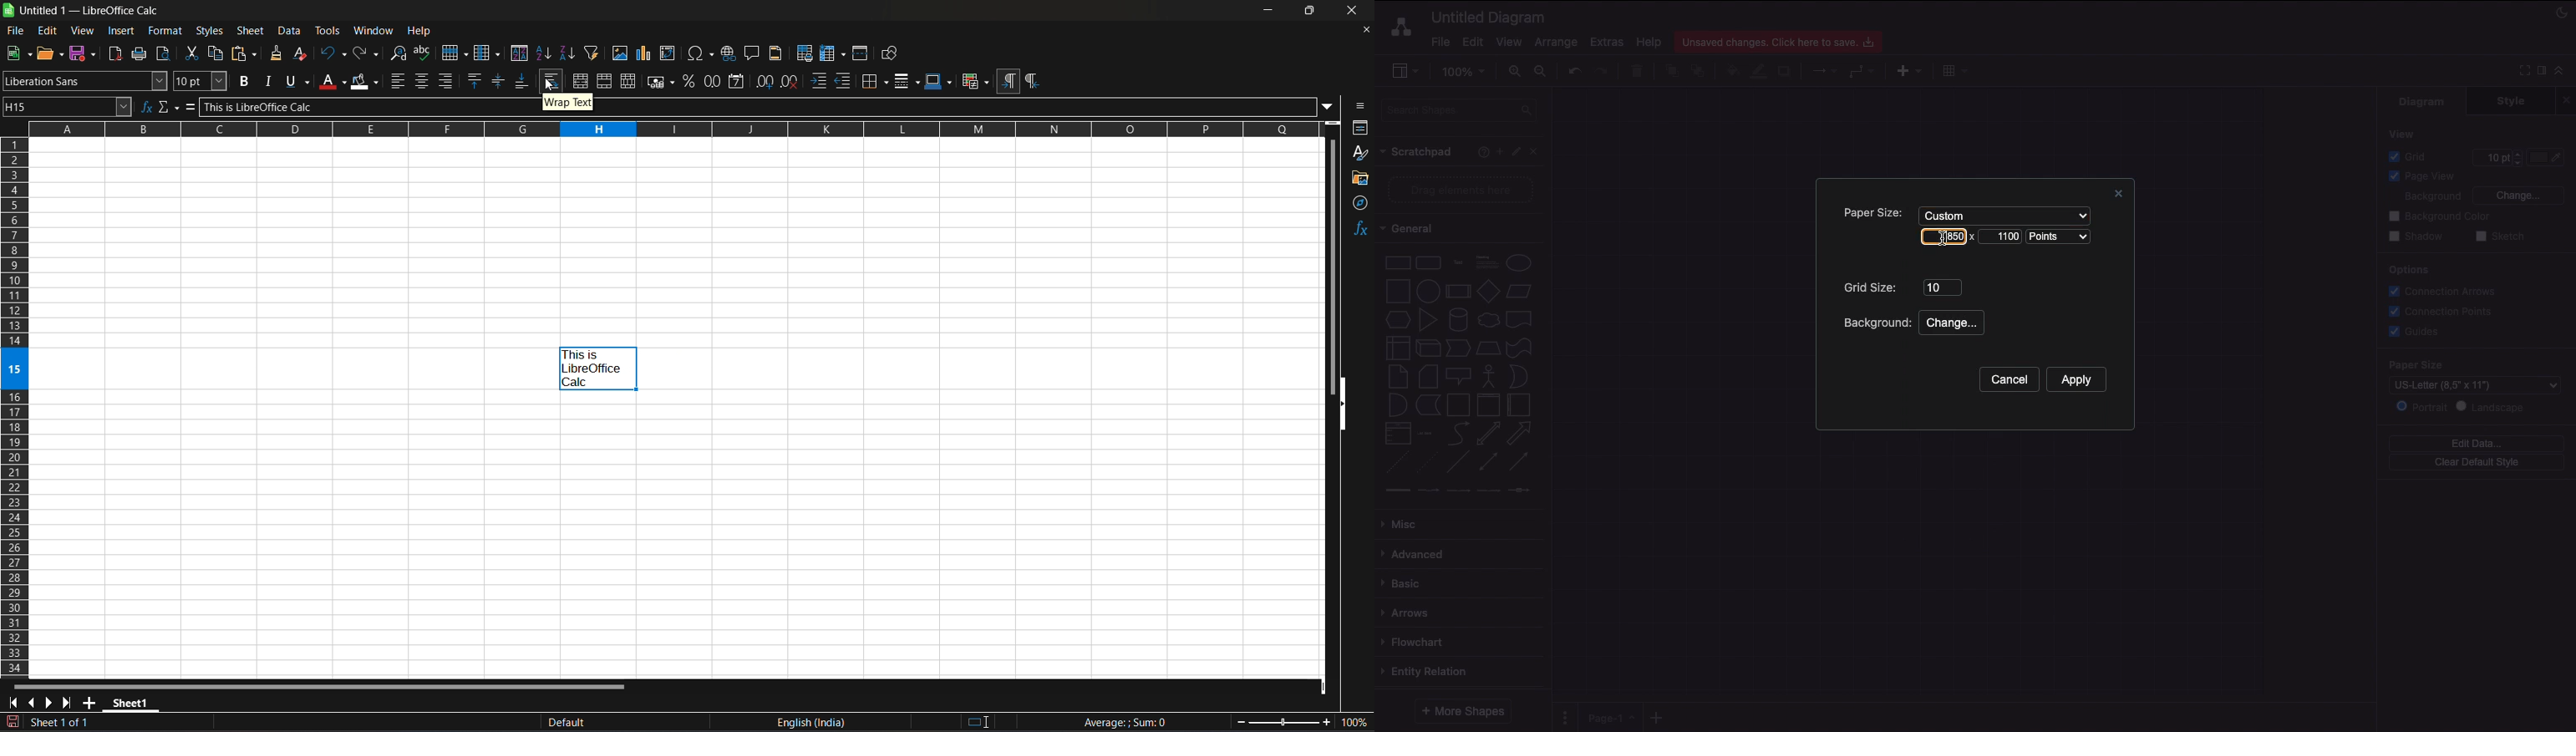  What do you see at coordinates (13, 703) in the screenshot?
I see `scroll to first sheet` at bounding box center [13, 703].